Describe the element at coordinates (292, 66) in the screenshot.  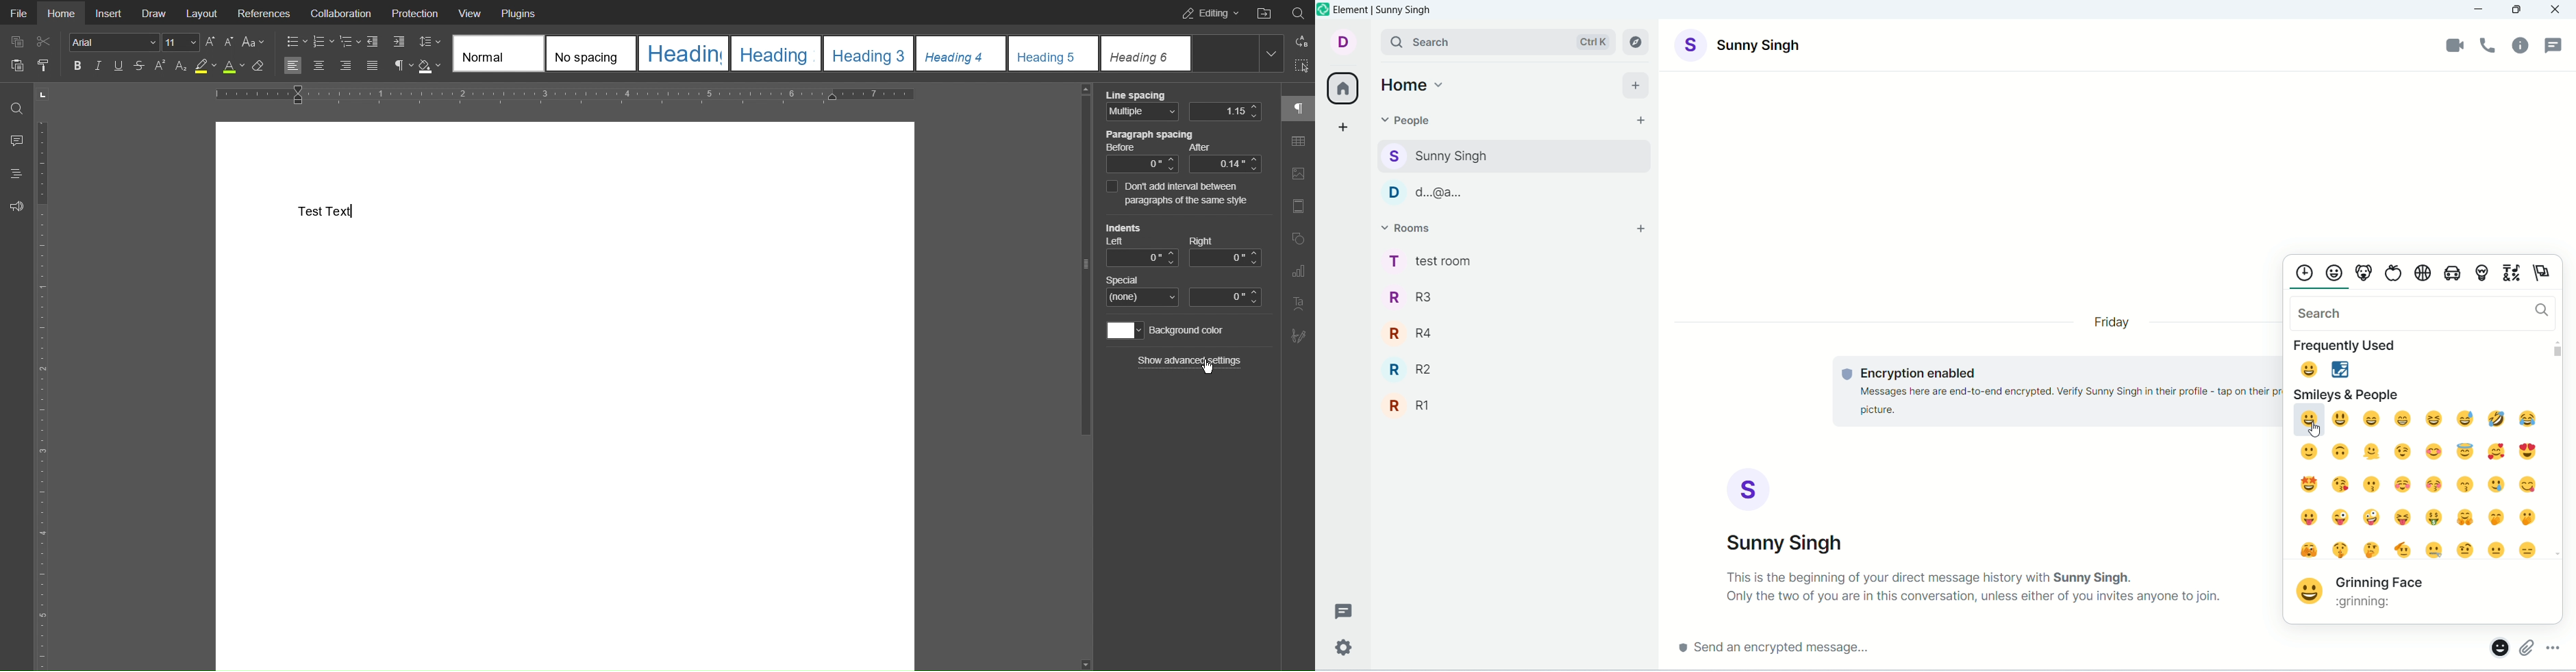
I see `Left Align` at that location.